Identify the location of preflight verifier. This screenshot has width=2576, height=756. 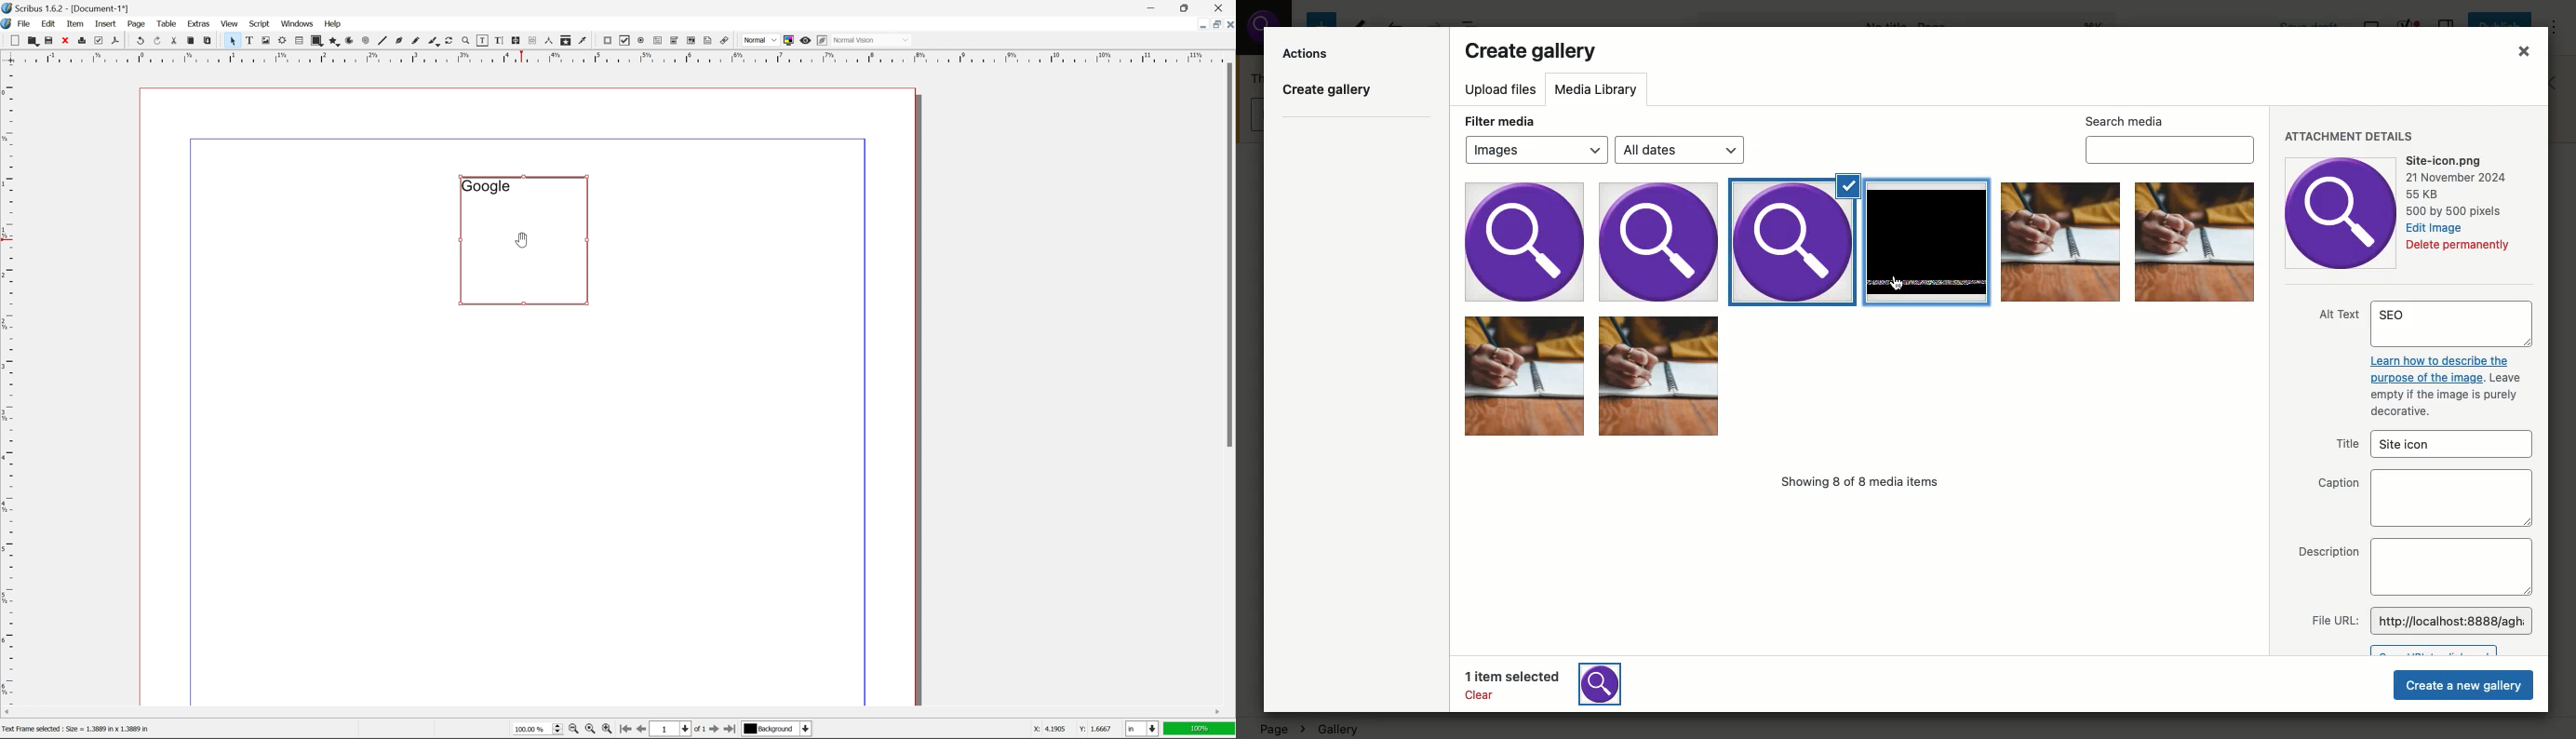
(99, 40).